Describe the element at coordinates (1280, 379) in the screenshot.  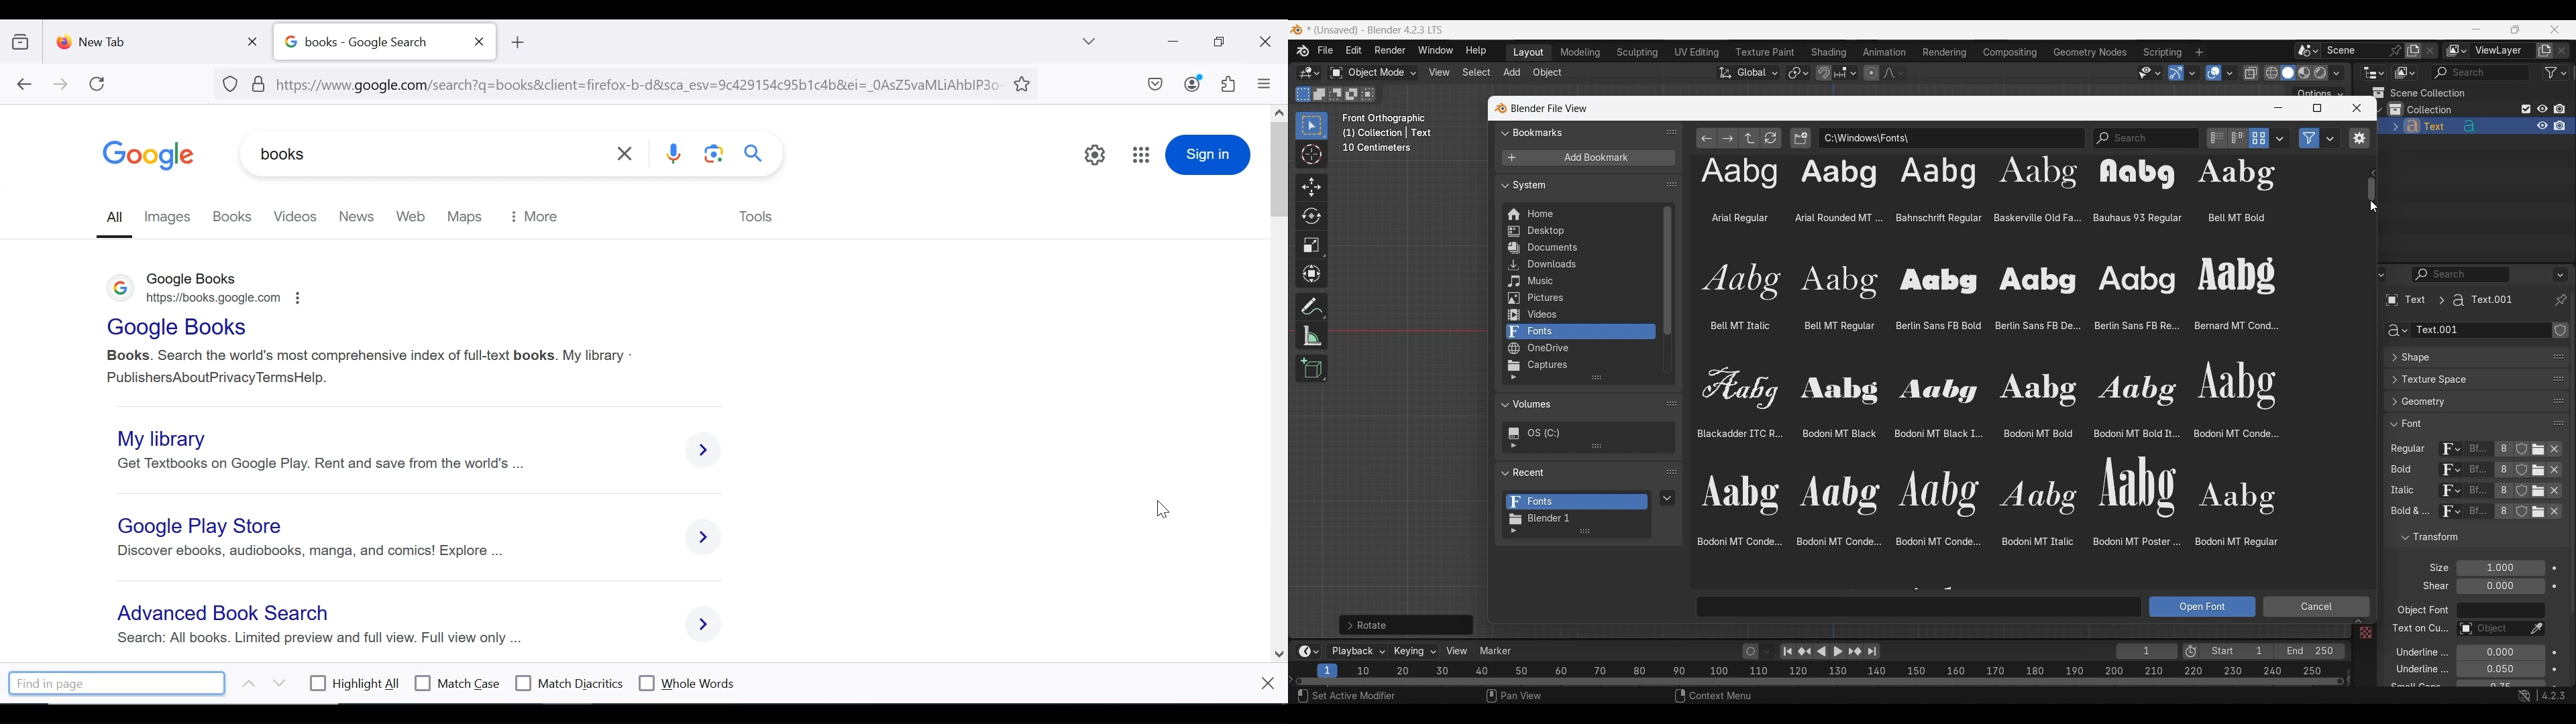
I see `scroll bar` at that location.